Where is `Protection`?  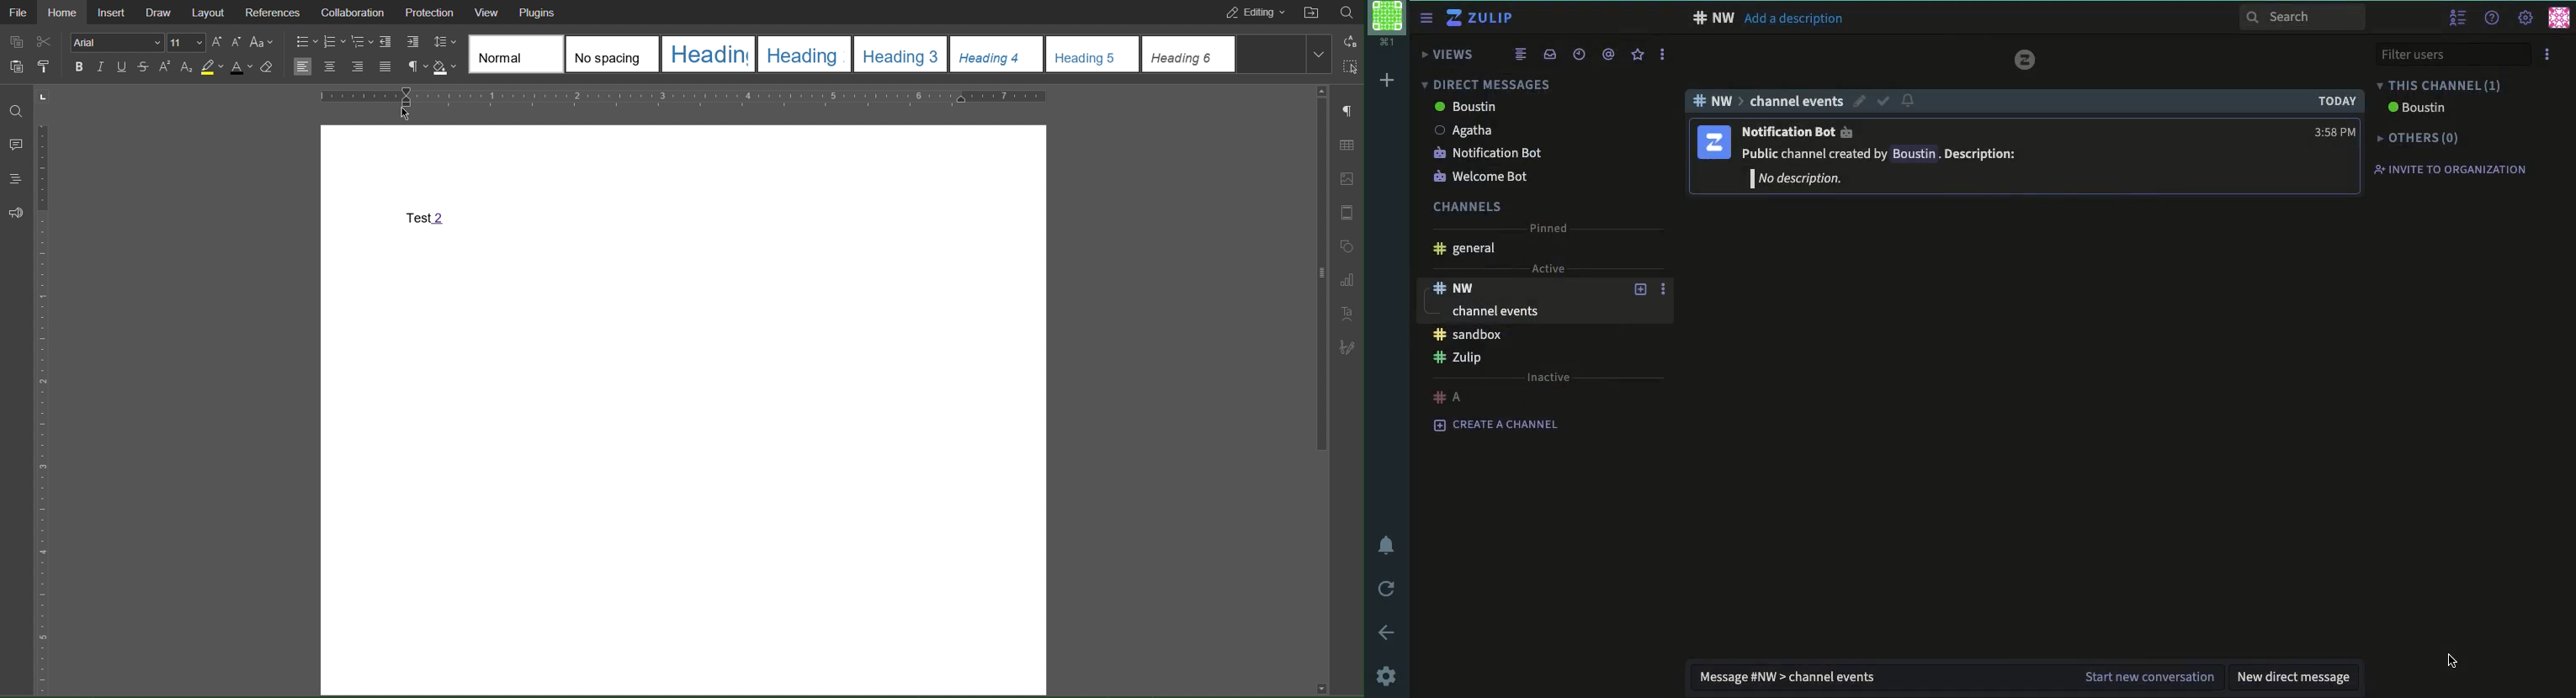 Protection is located at coordinates (431, 12).